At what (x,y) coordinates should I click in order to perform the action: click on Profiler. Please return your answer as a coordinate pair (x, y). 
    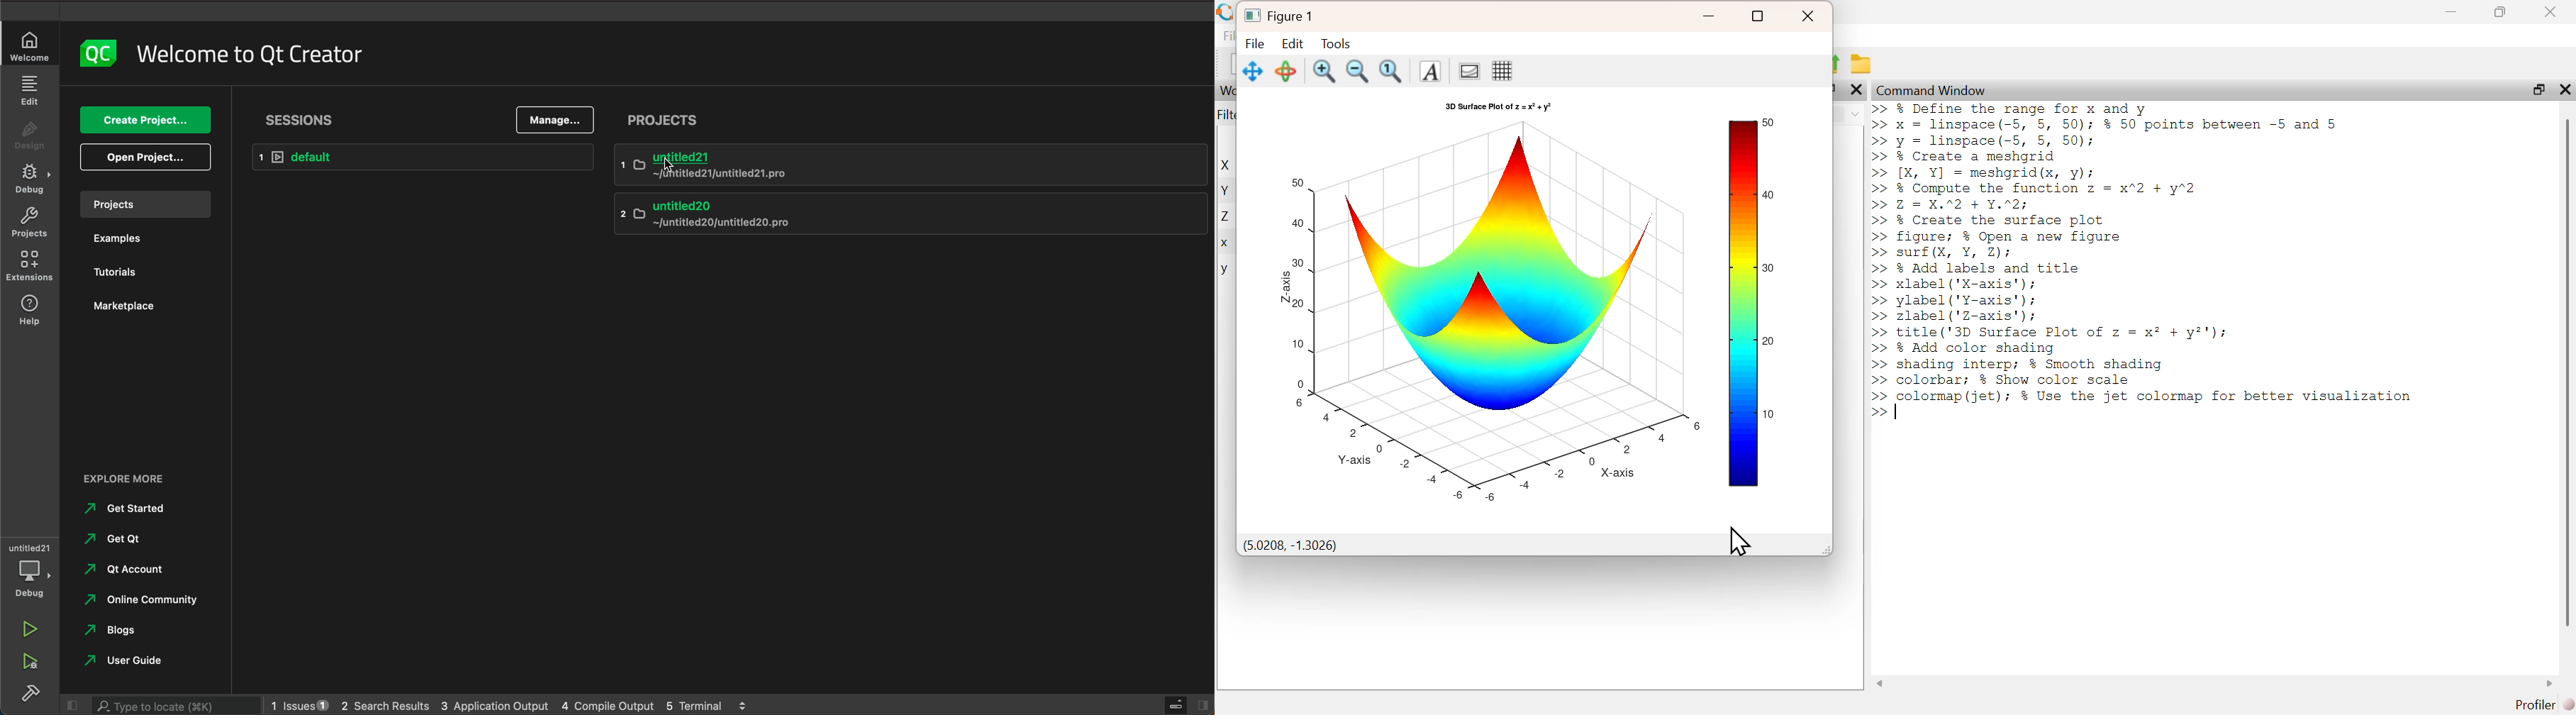
    Looking at the image, I should click on (2544, 705).